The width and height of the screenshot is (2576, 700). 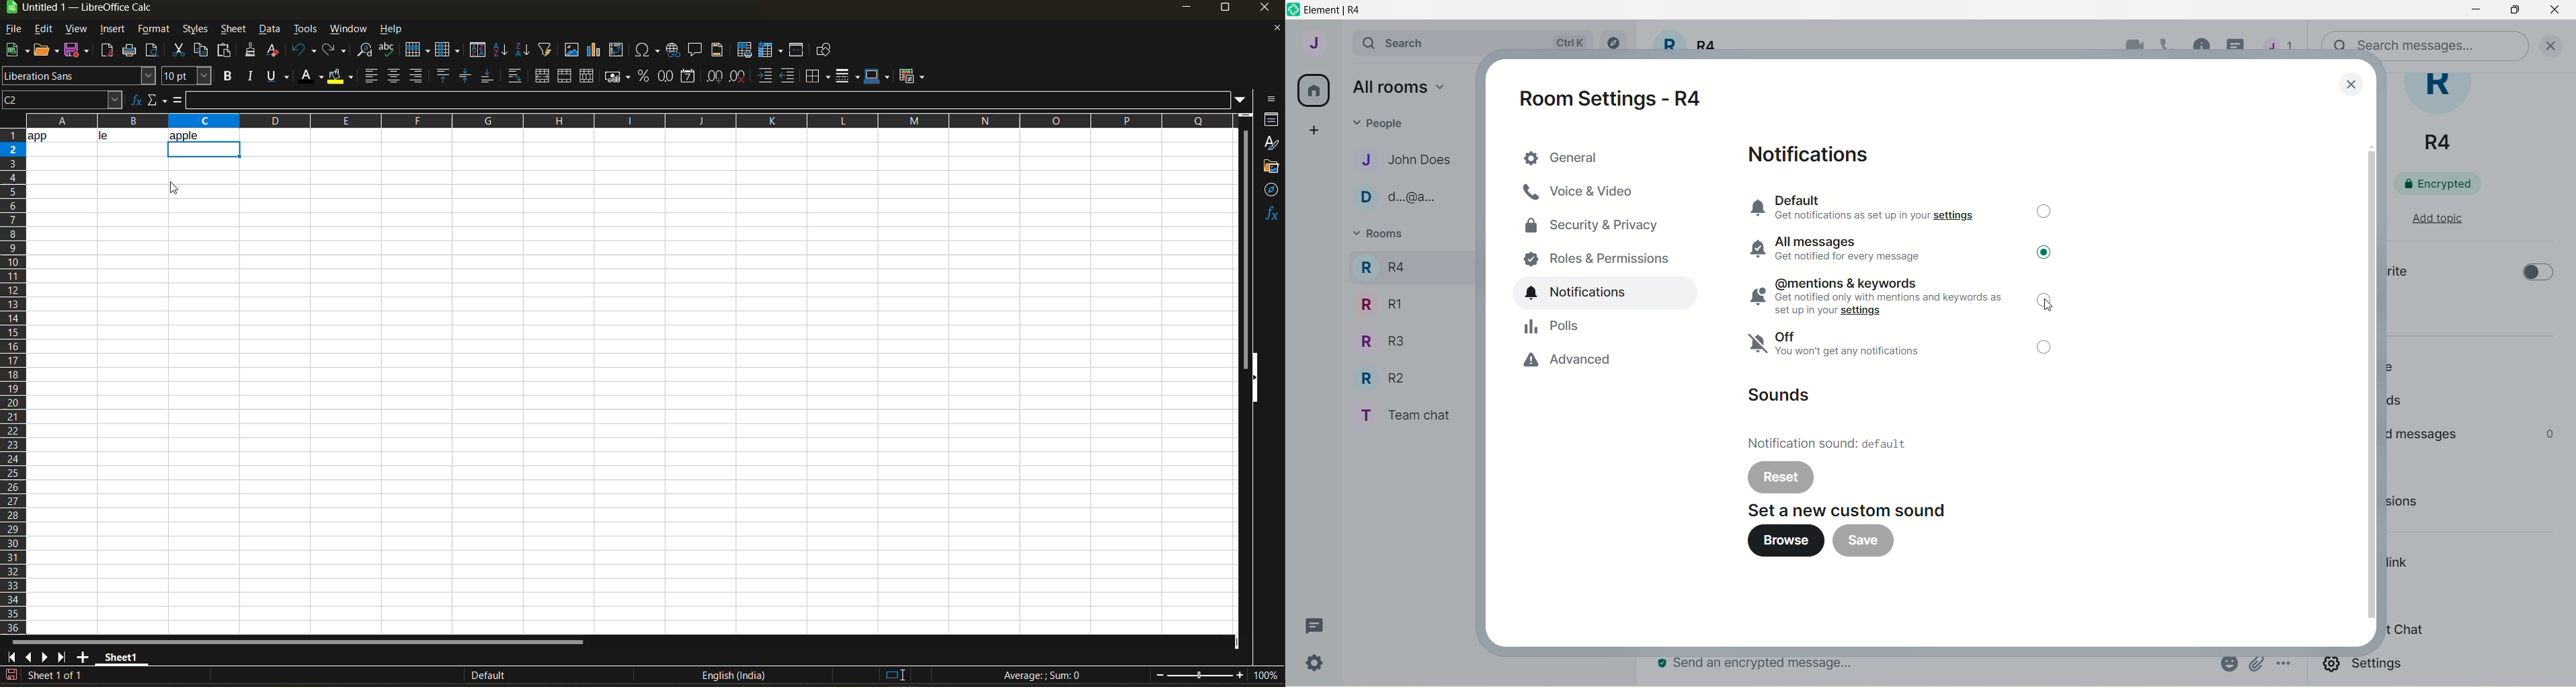 I want to click on Ctrl K, so click(x=1567, y=43).